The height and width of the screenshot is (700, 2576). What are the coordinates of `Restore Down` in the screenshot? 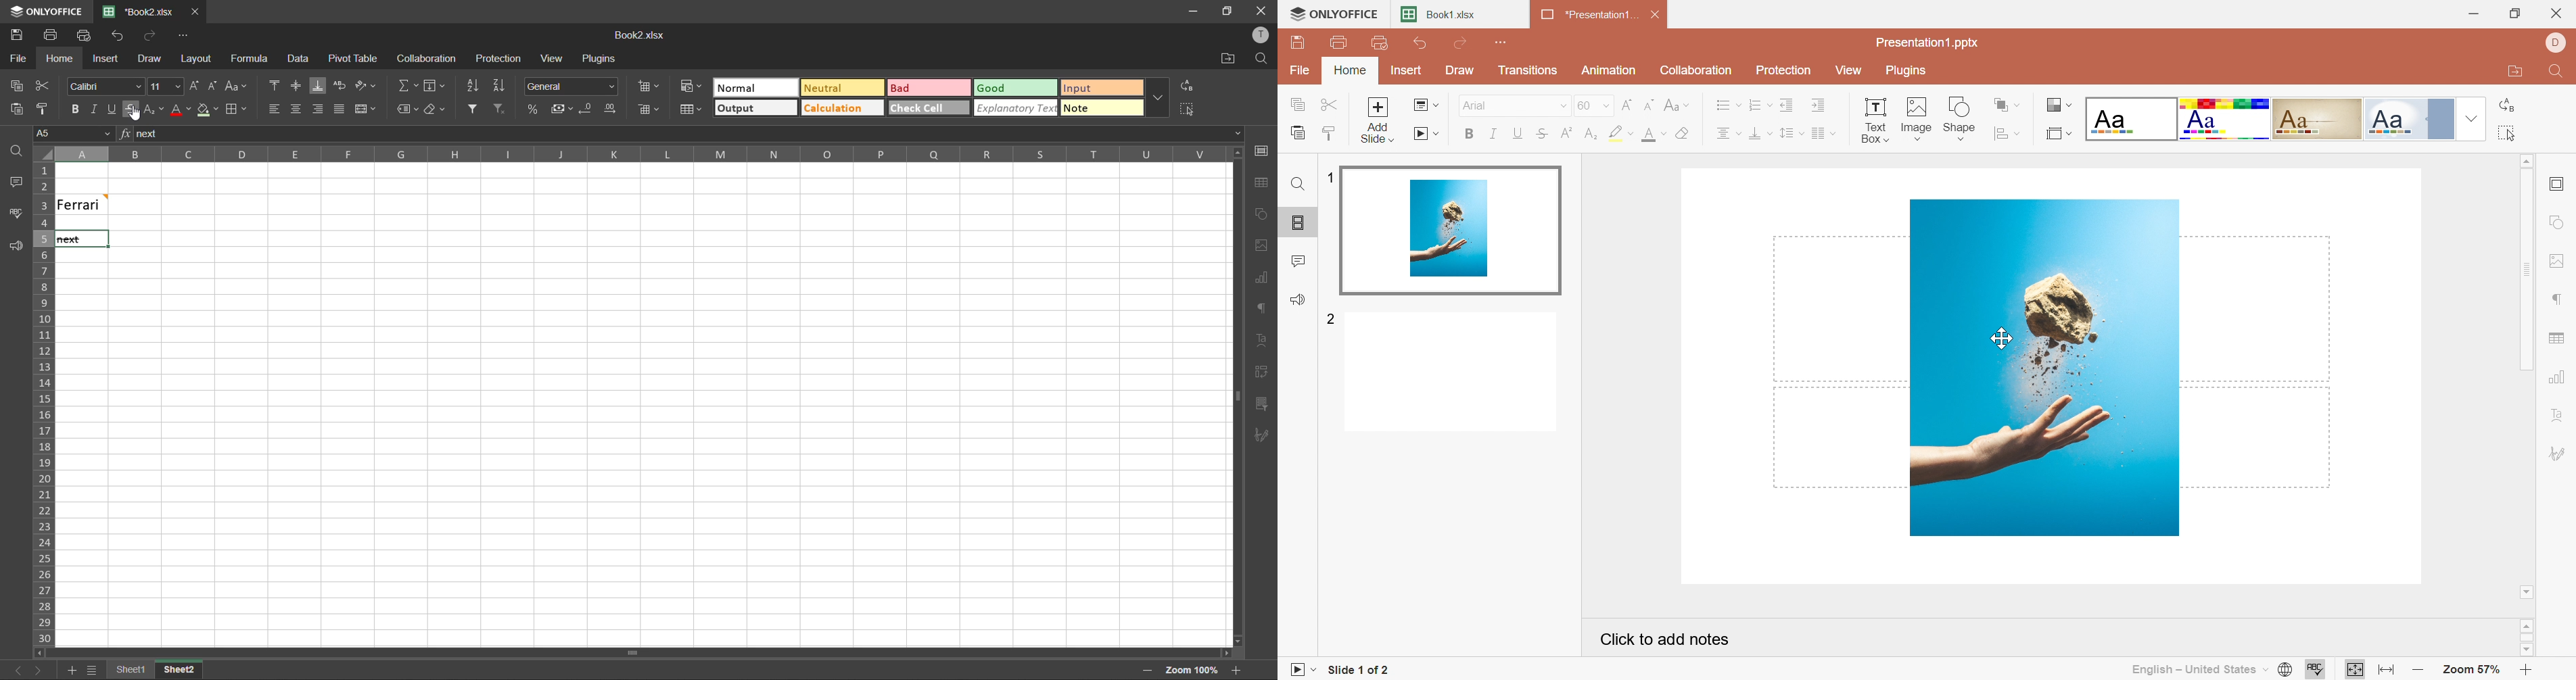 It's located at (2517, 13).